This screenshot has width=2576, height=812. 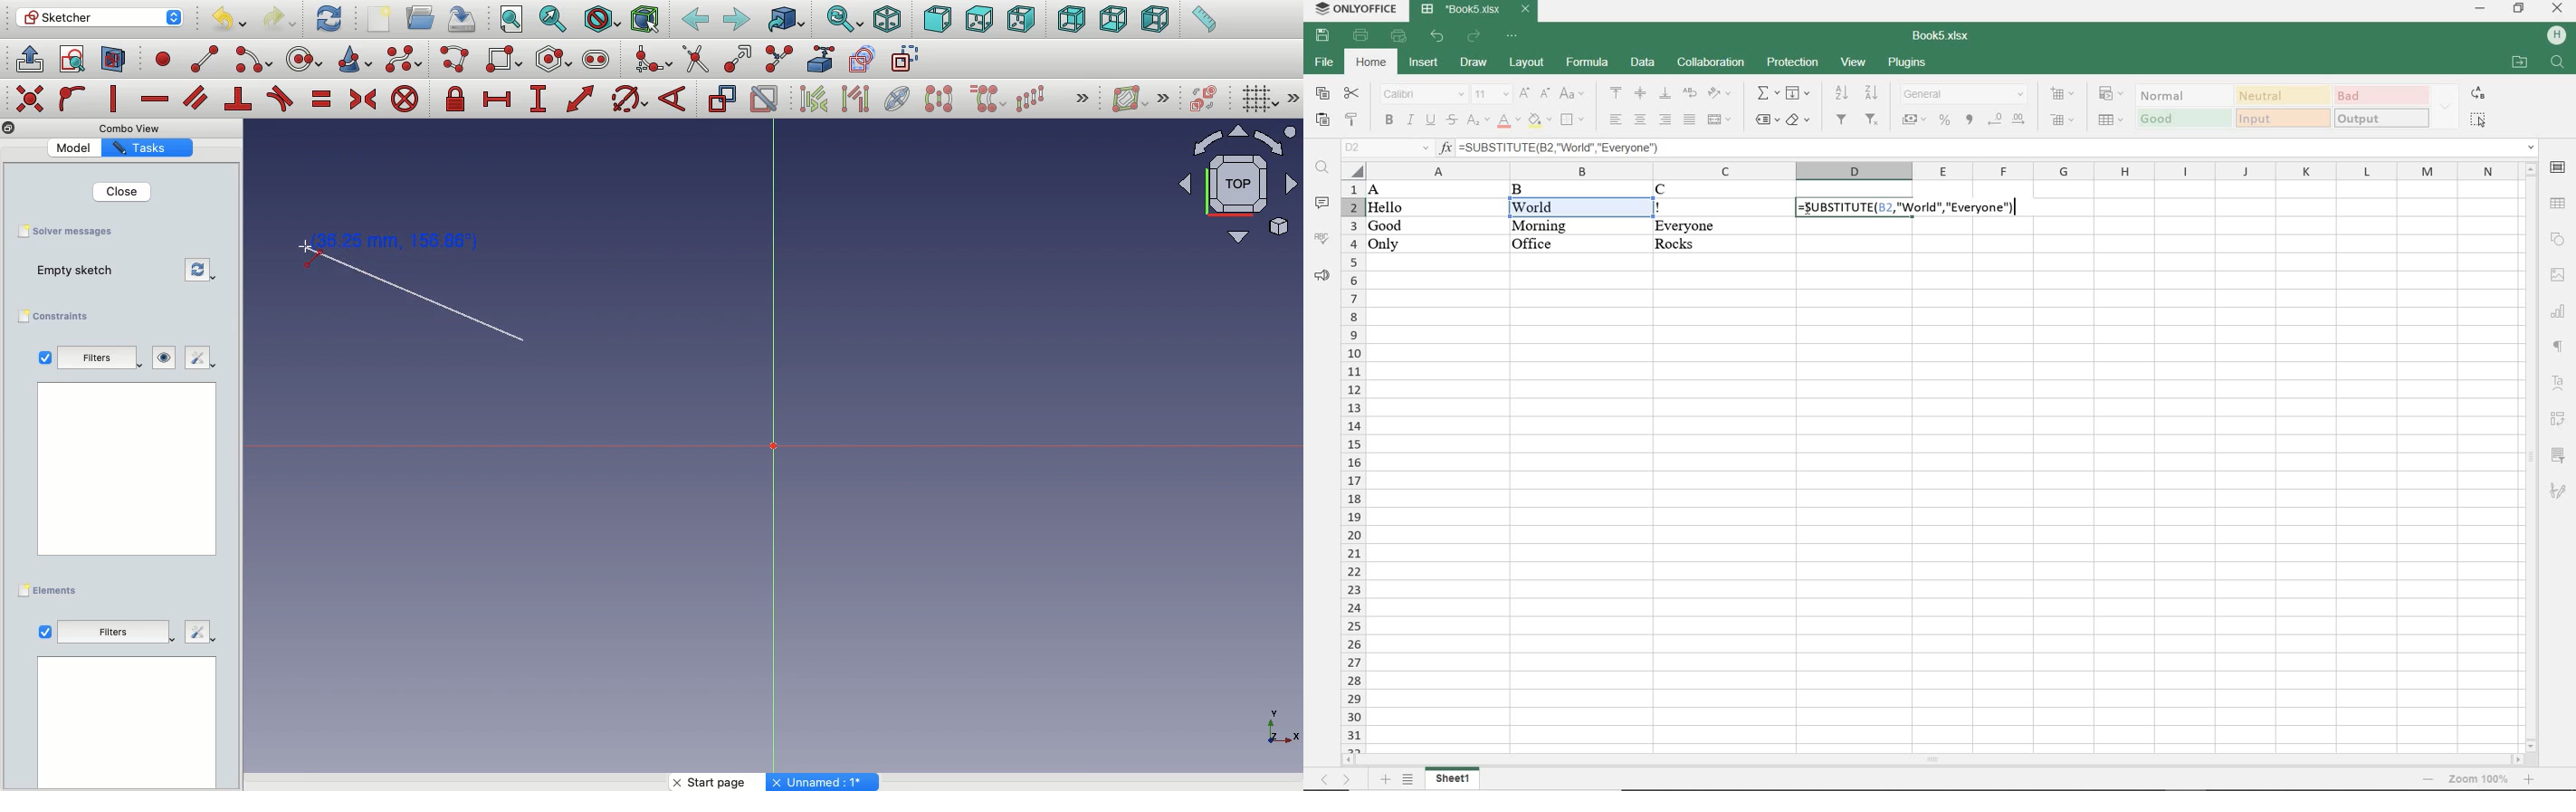 I want to click on align left, so click(x=1613, y=118).